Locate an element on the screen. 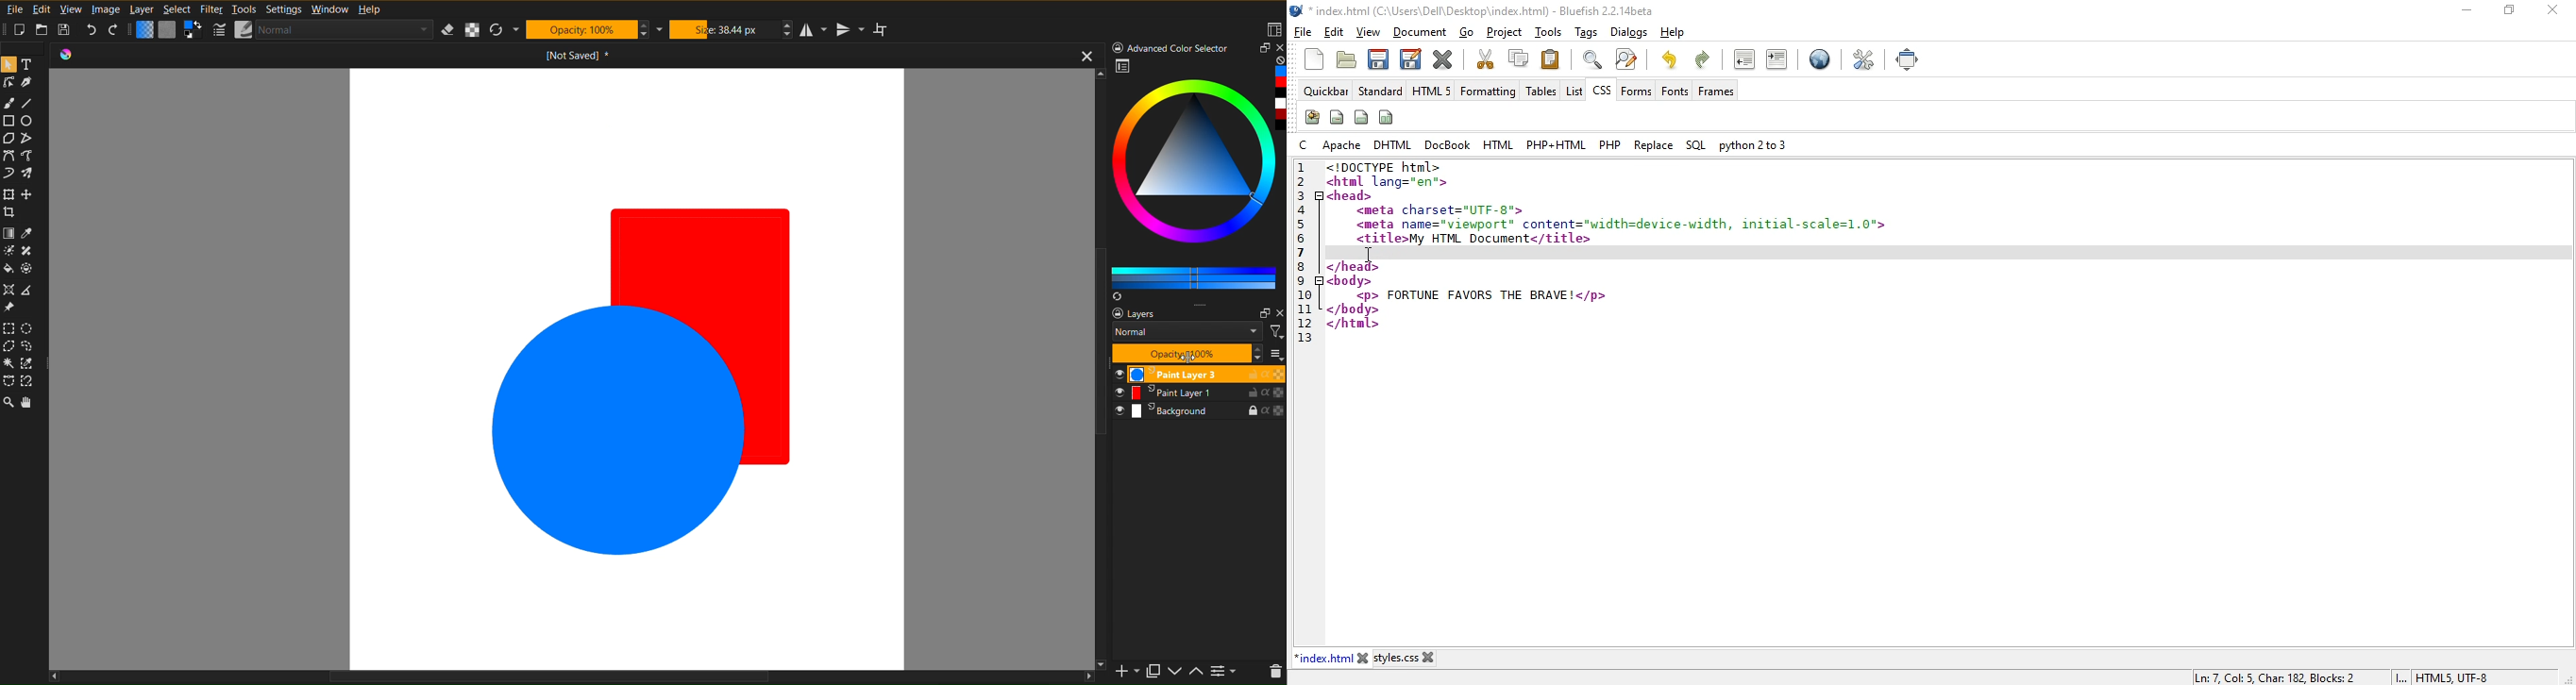 This screenshot has width=2576, height=700. minimize is located at coordinates (2463, 10).